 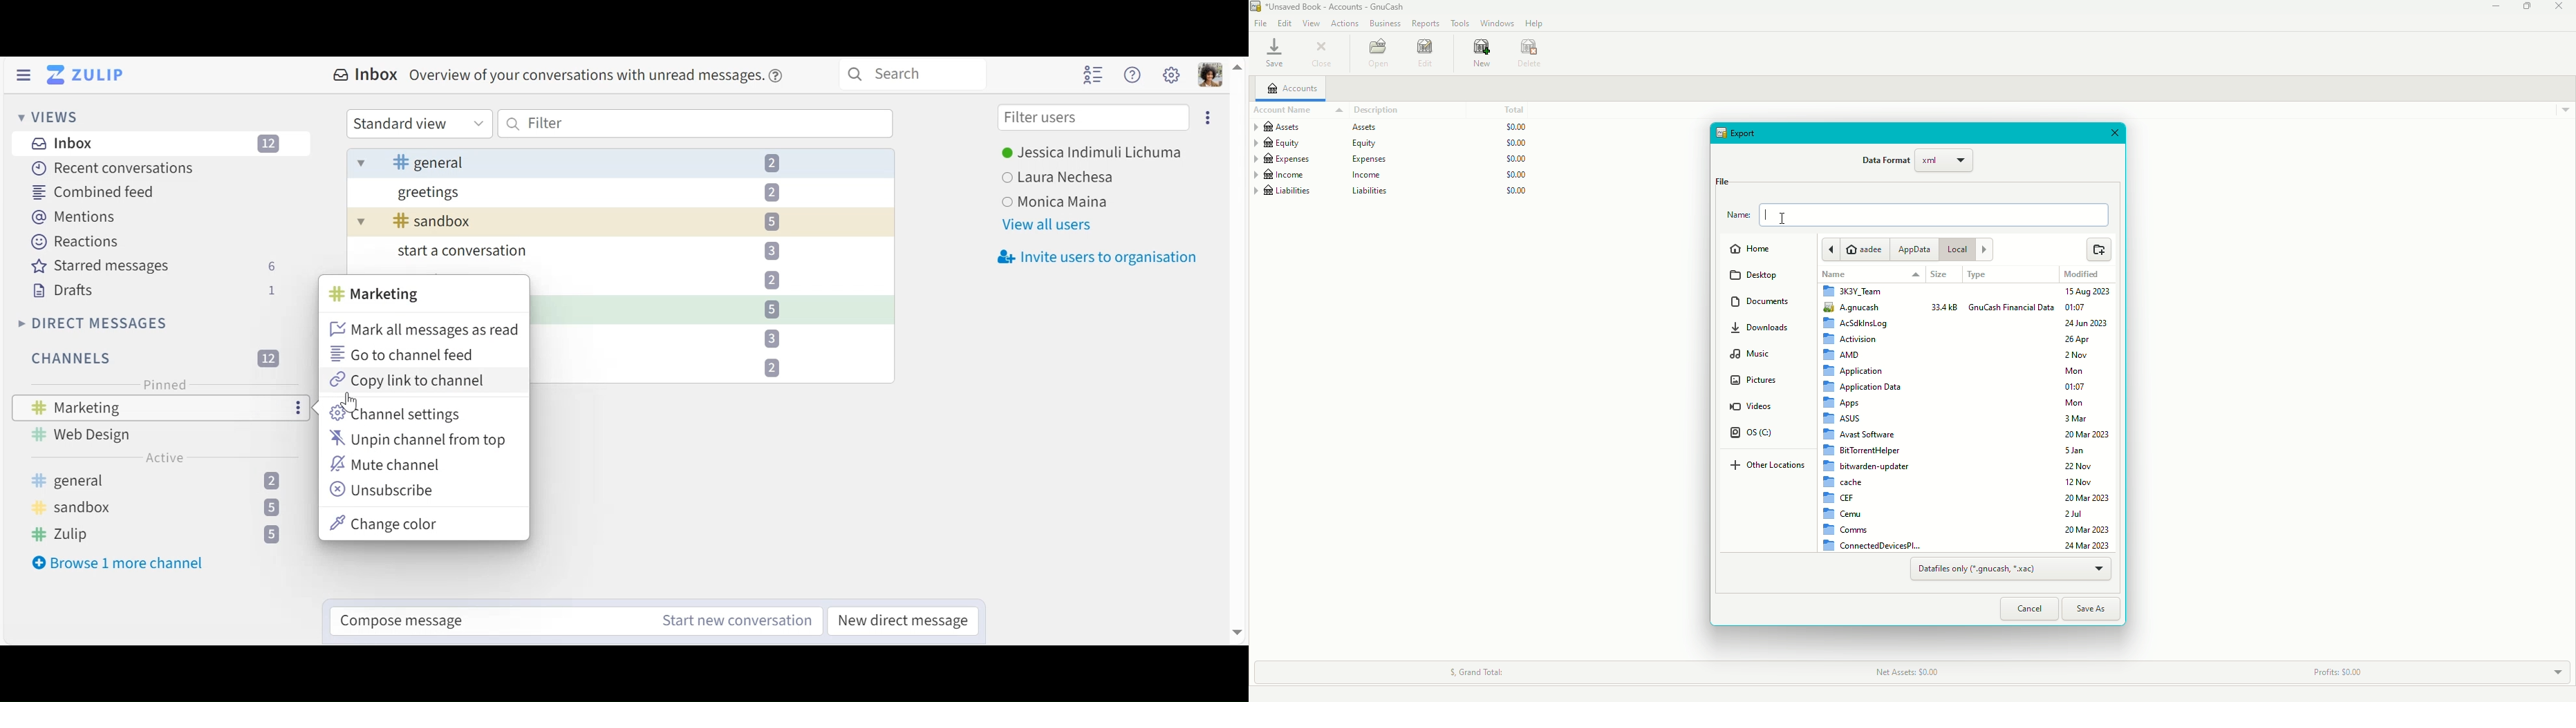 What do you see at coordinates (25, 75) in the screenshot?
I see `Hide left Sidebar` at bounding box center [25, 75].